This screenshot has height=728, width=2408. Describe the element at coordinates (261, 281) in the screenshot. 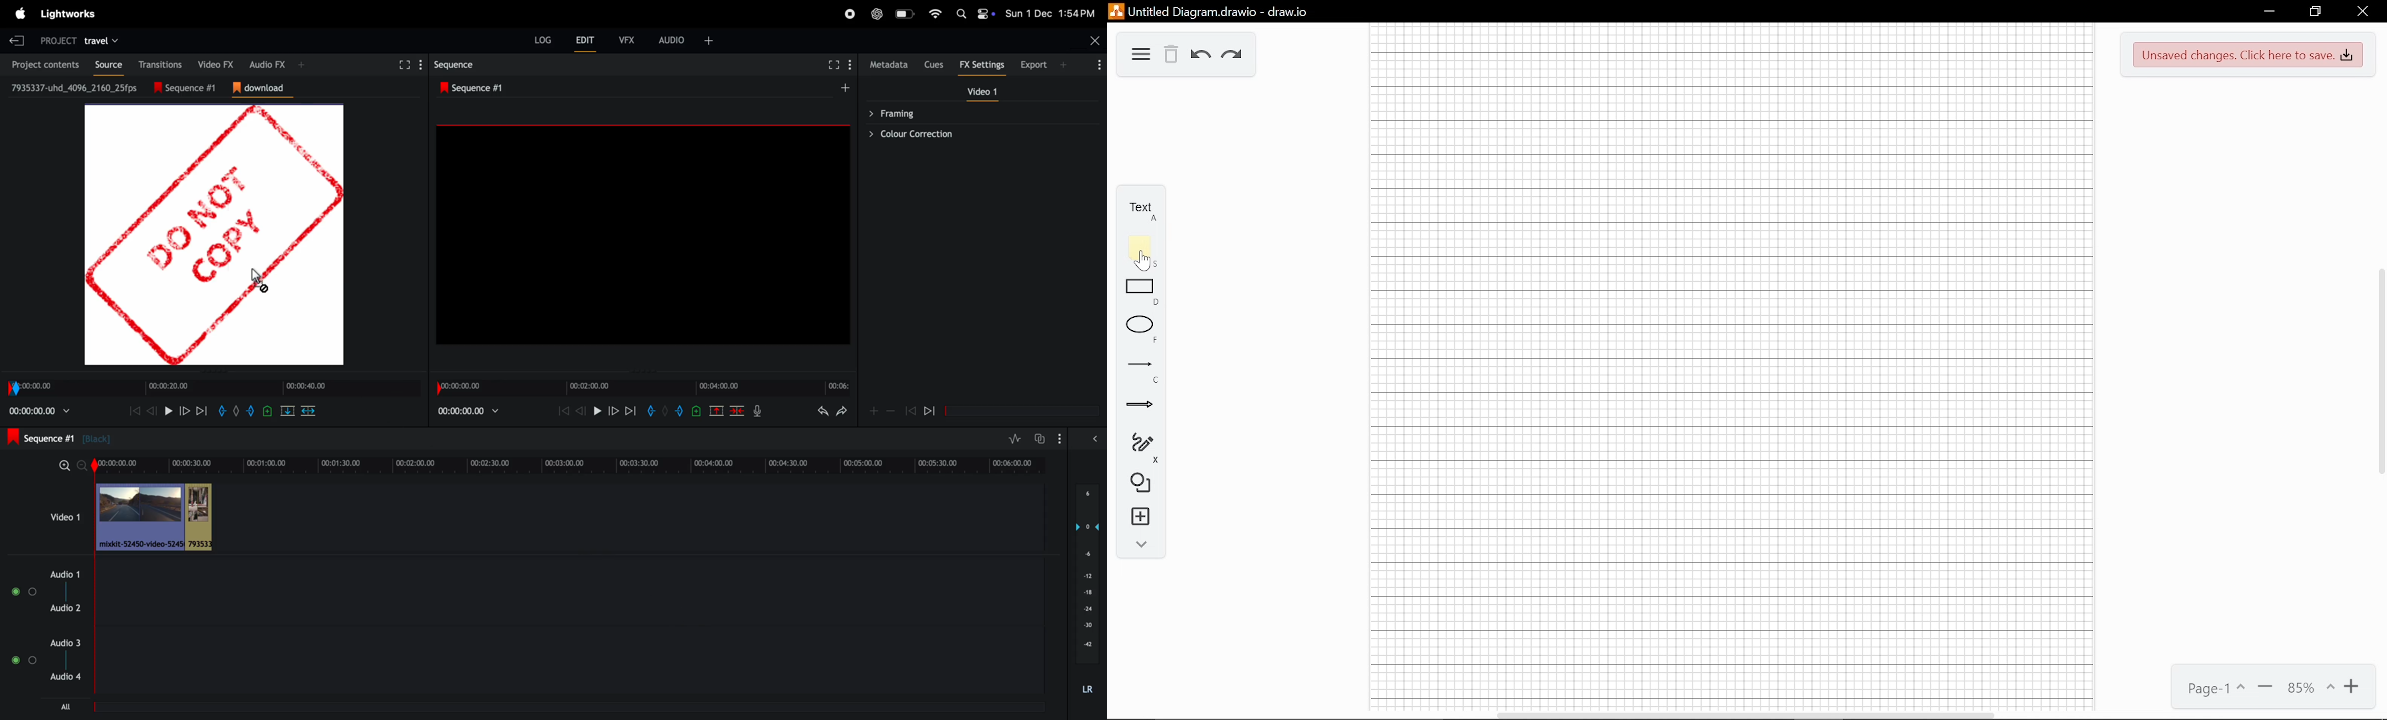

I see `Cursor` at that location.